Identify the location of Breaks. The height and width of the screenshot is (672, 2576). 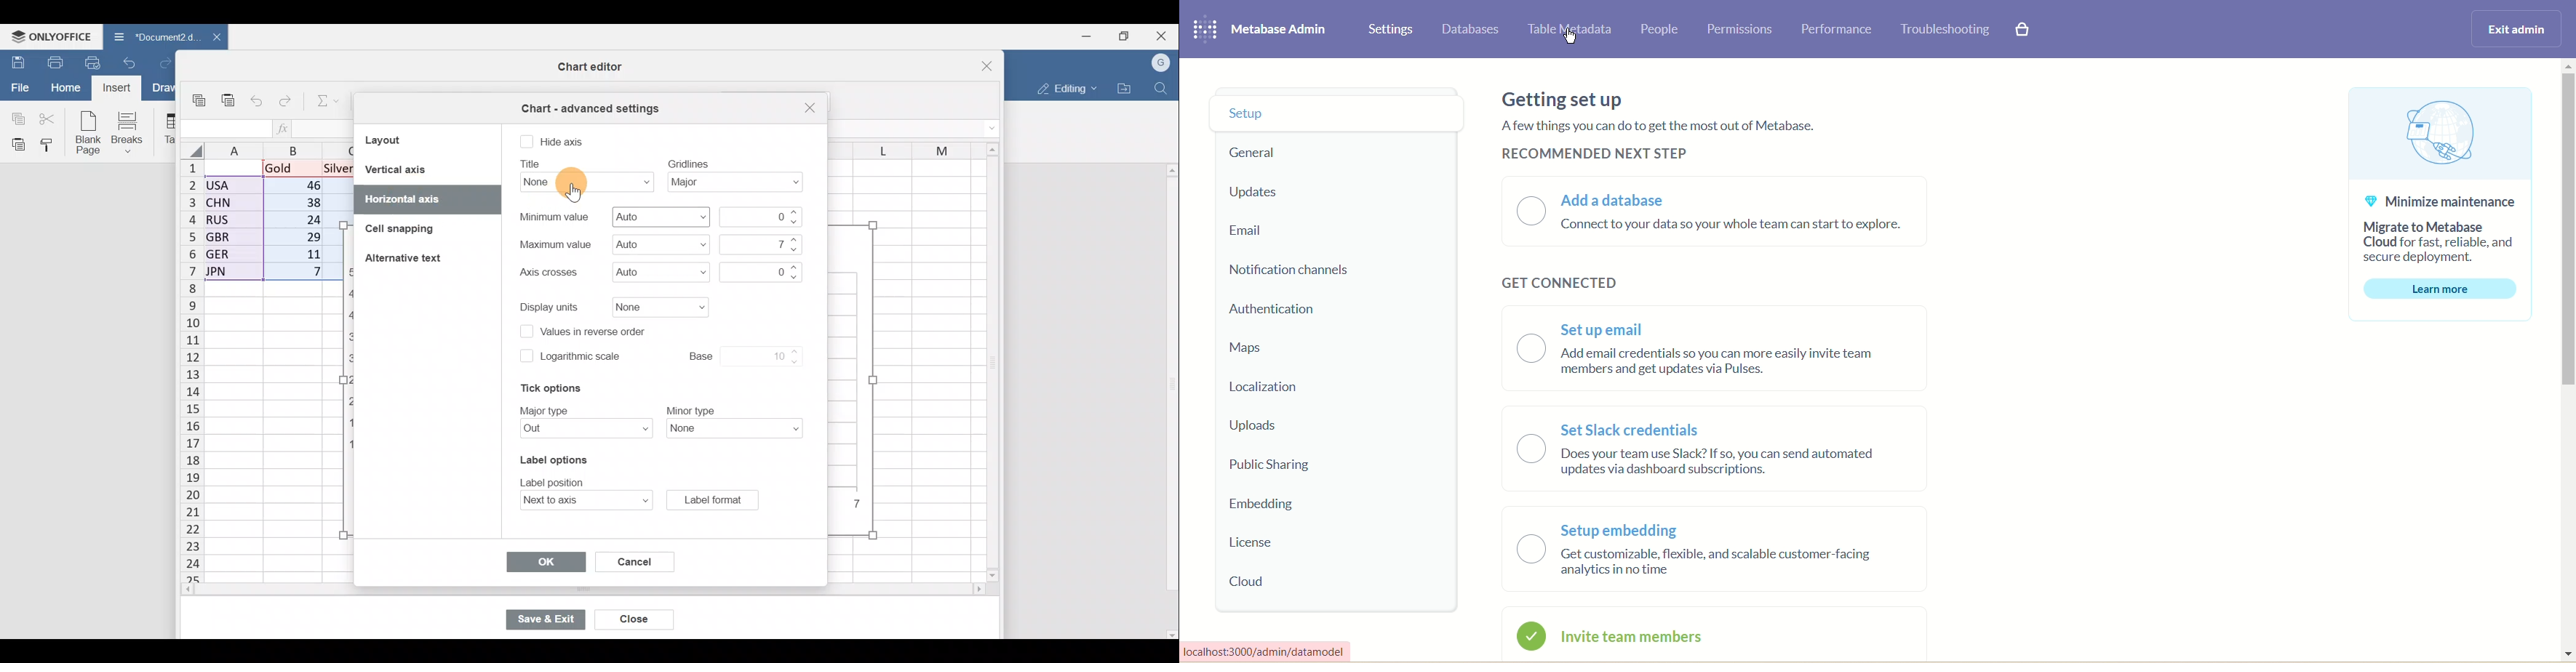
(133, 131).